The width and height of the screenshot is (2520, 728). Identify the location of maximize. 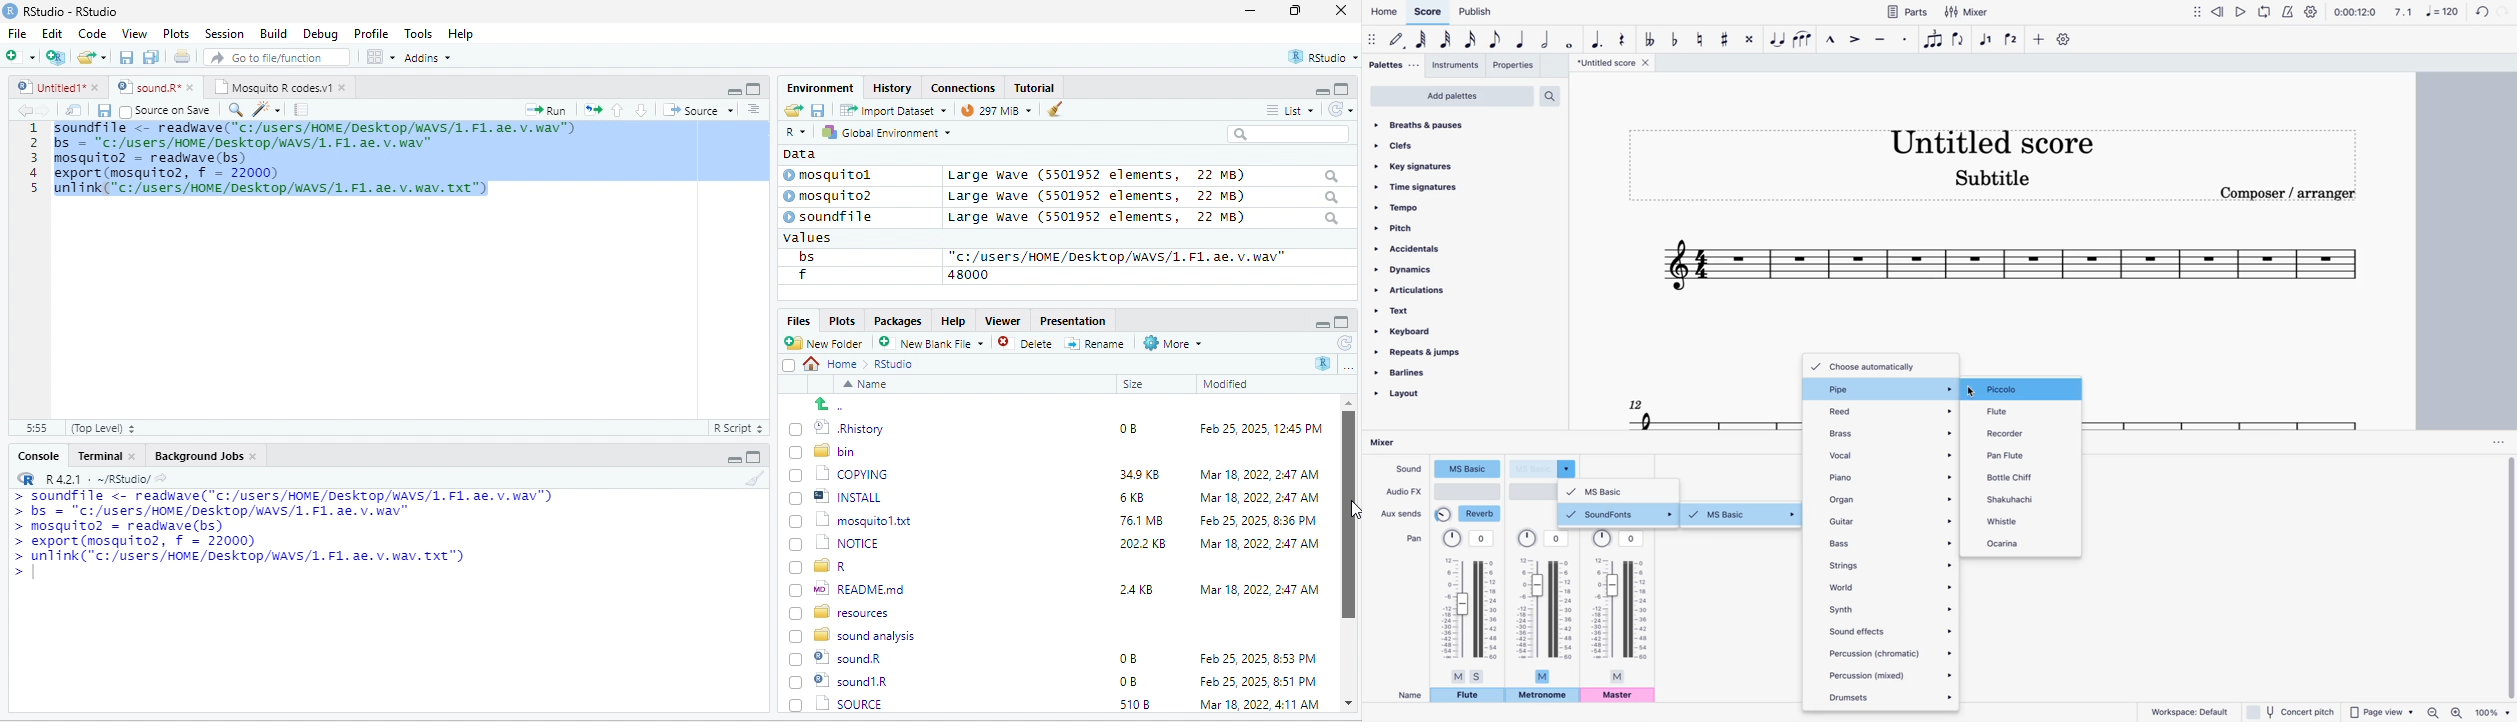
(1342, 322).